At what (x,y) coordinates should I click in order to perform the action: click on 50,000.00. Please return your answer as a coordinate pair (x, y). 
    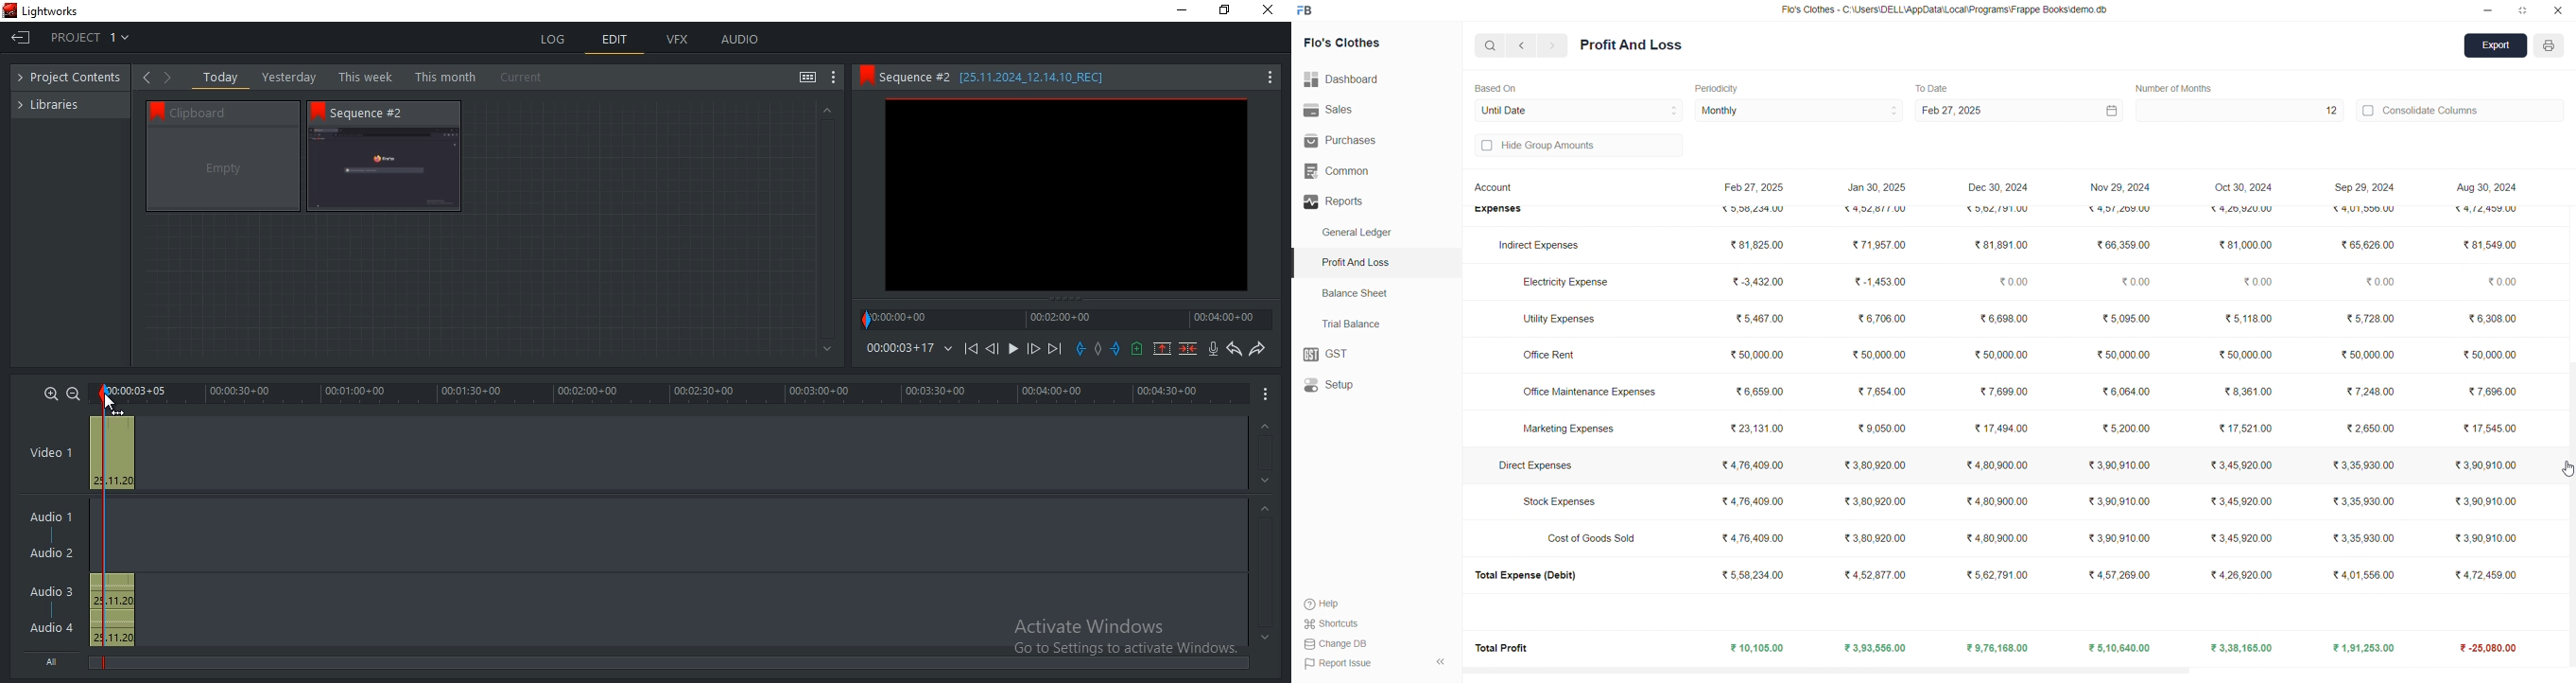
    Looking at the image, I should click on (2491, 355).